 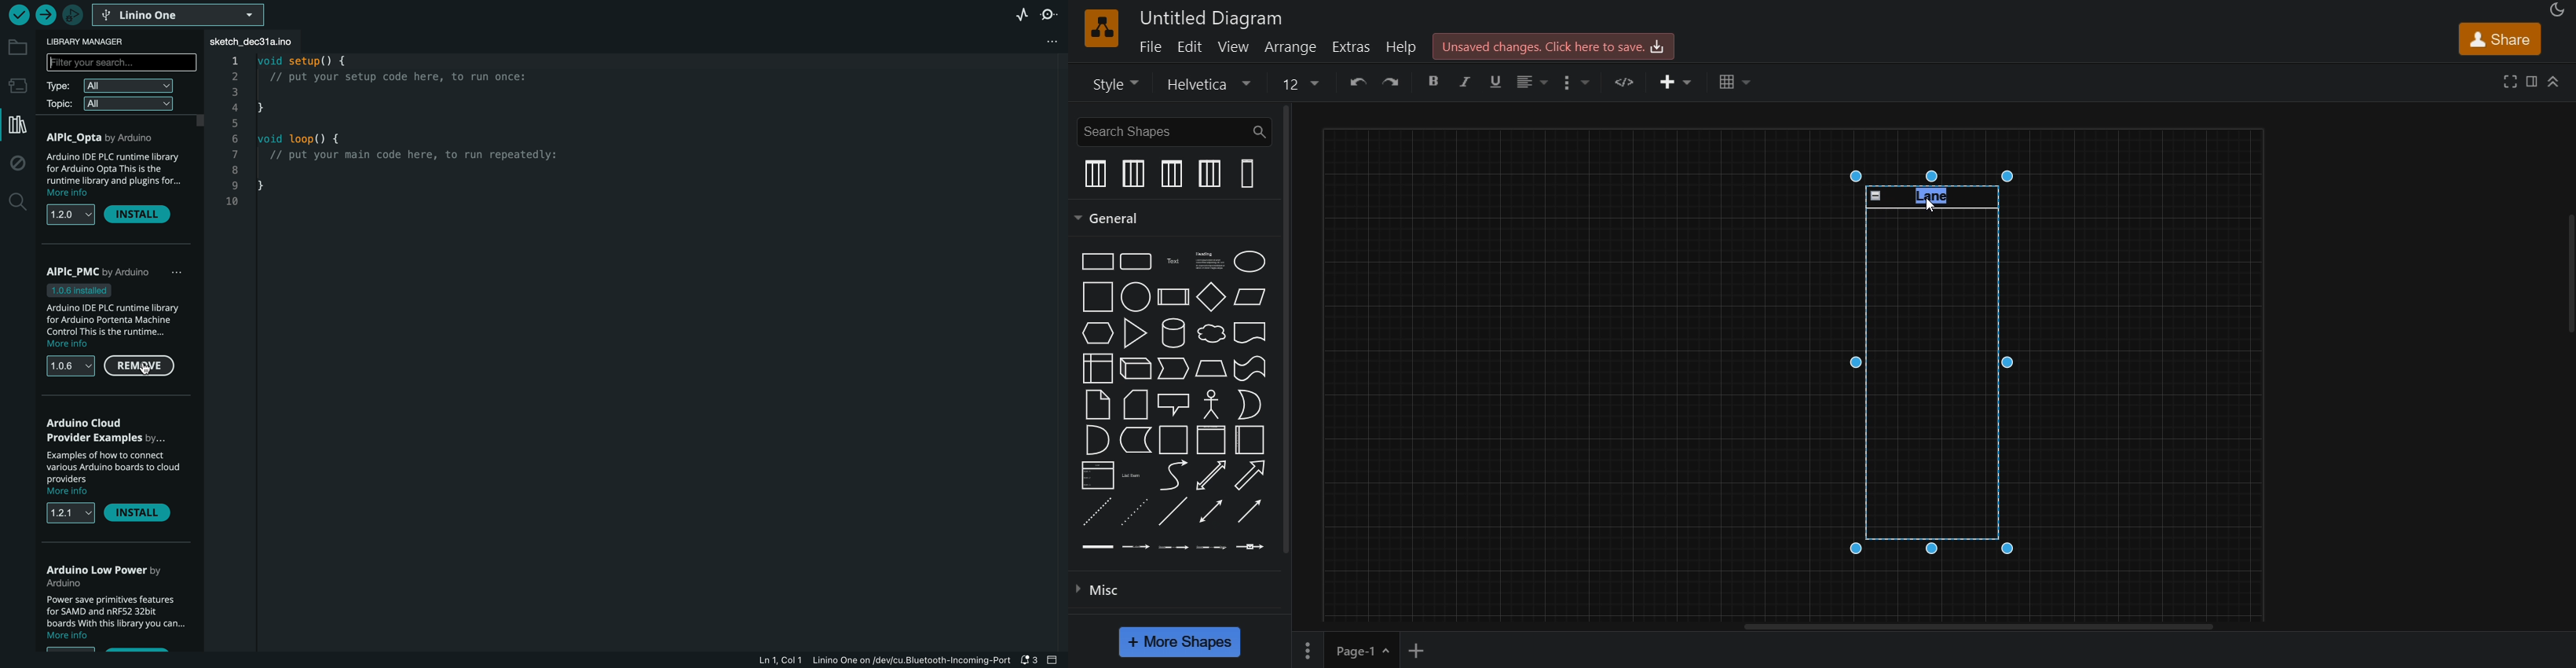 I want to click on cloud, so click(x=1209, y=334).